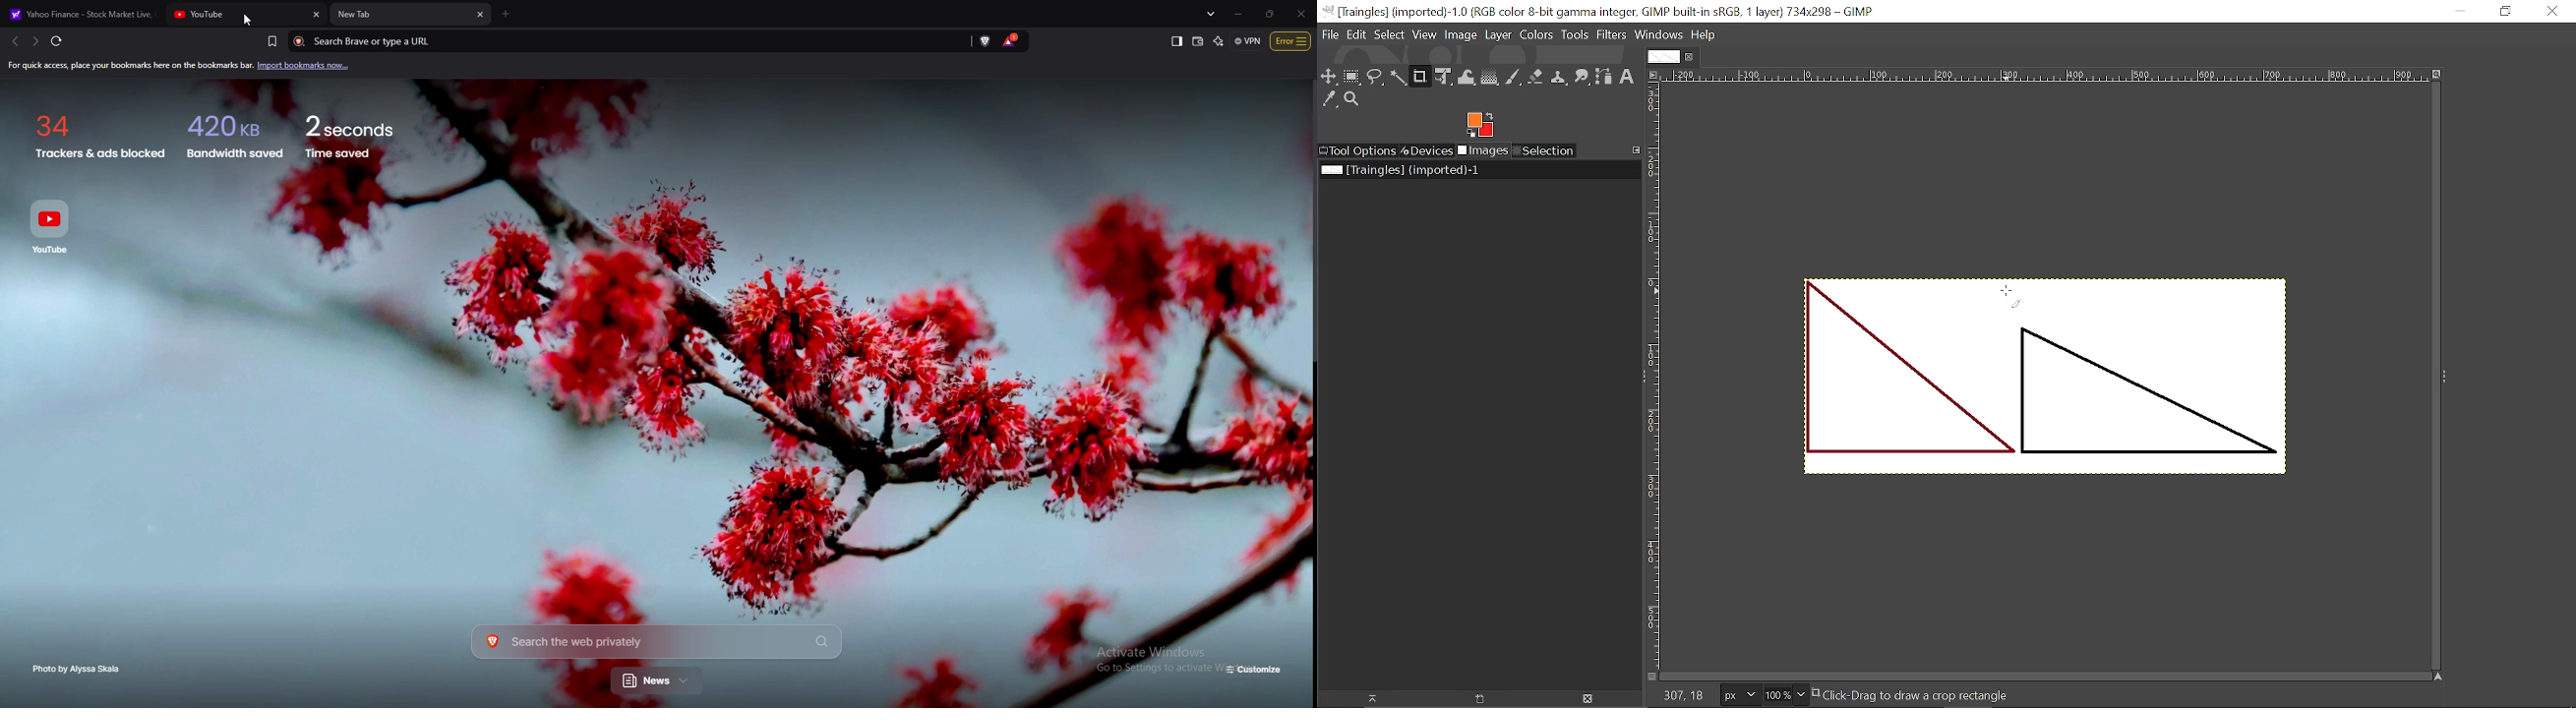 This screenshot has width=2576, height=728. What do you see at coordinates (246, 22) in the screenshot?
I see `cursor` at bounding box center [246, 22].